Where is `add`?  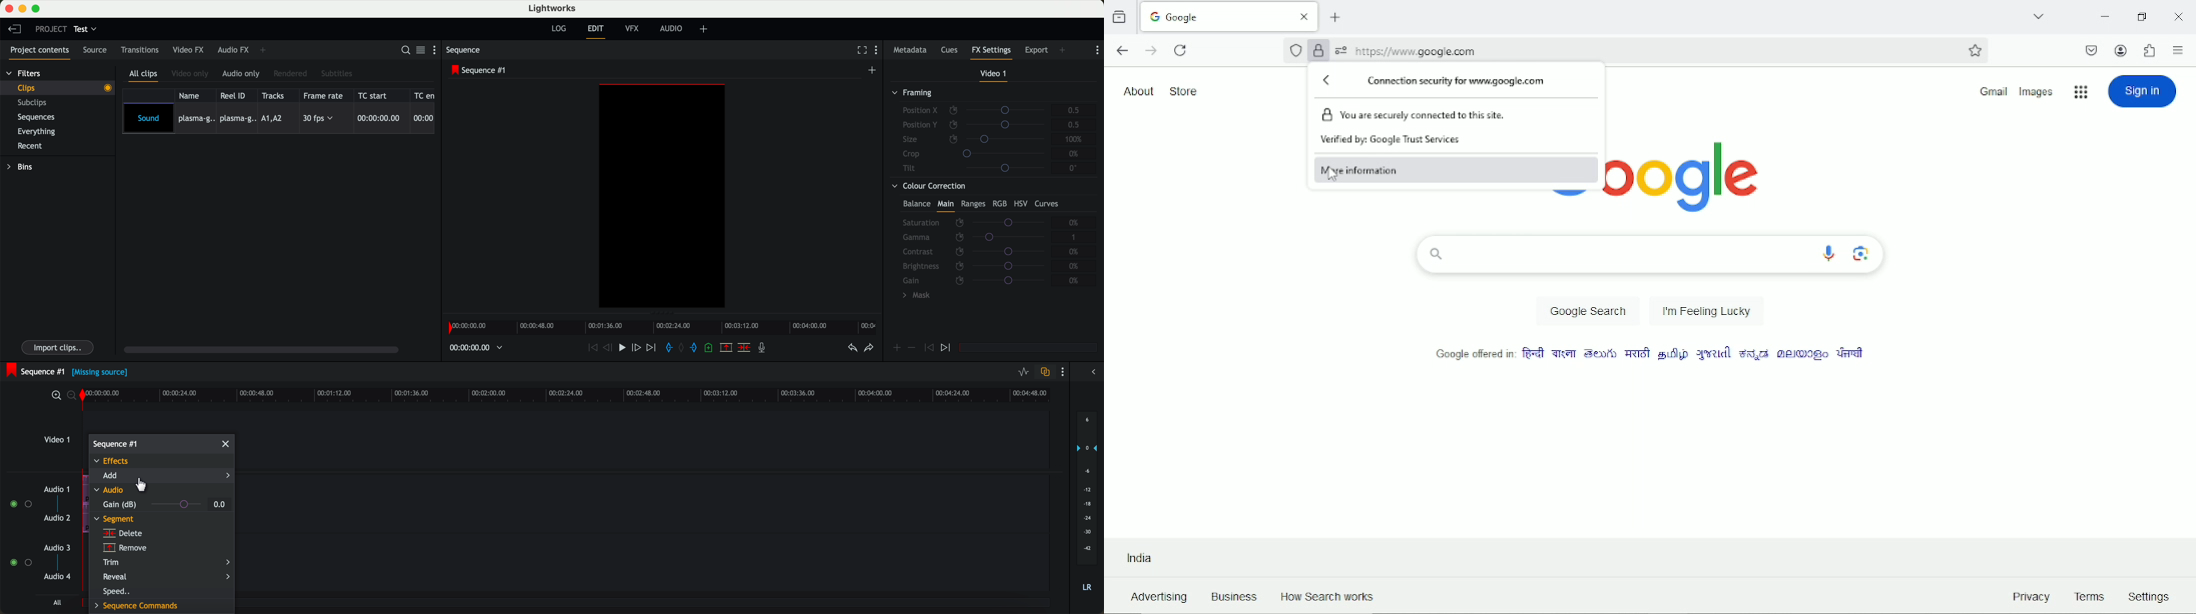 add is located at coordinates (705, 29).